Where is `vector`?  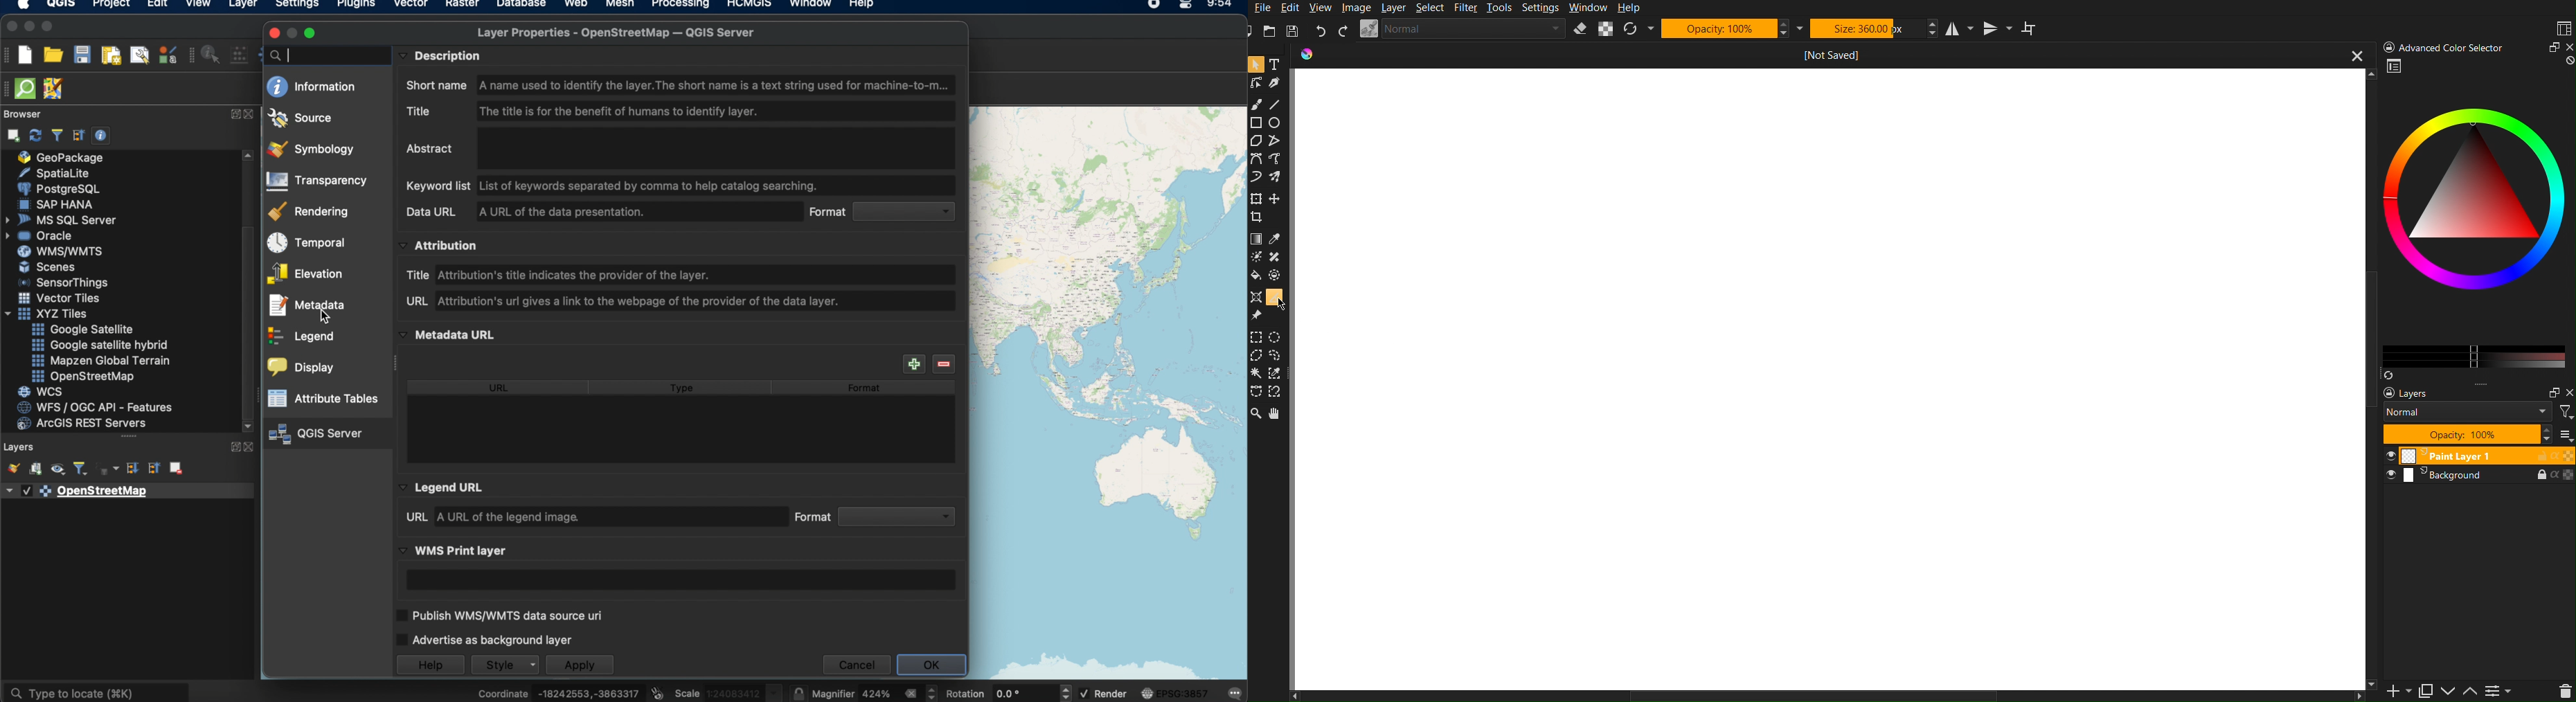
vector is located at coordinates (410, 5).